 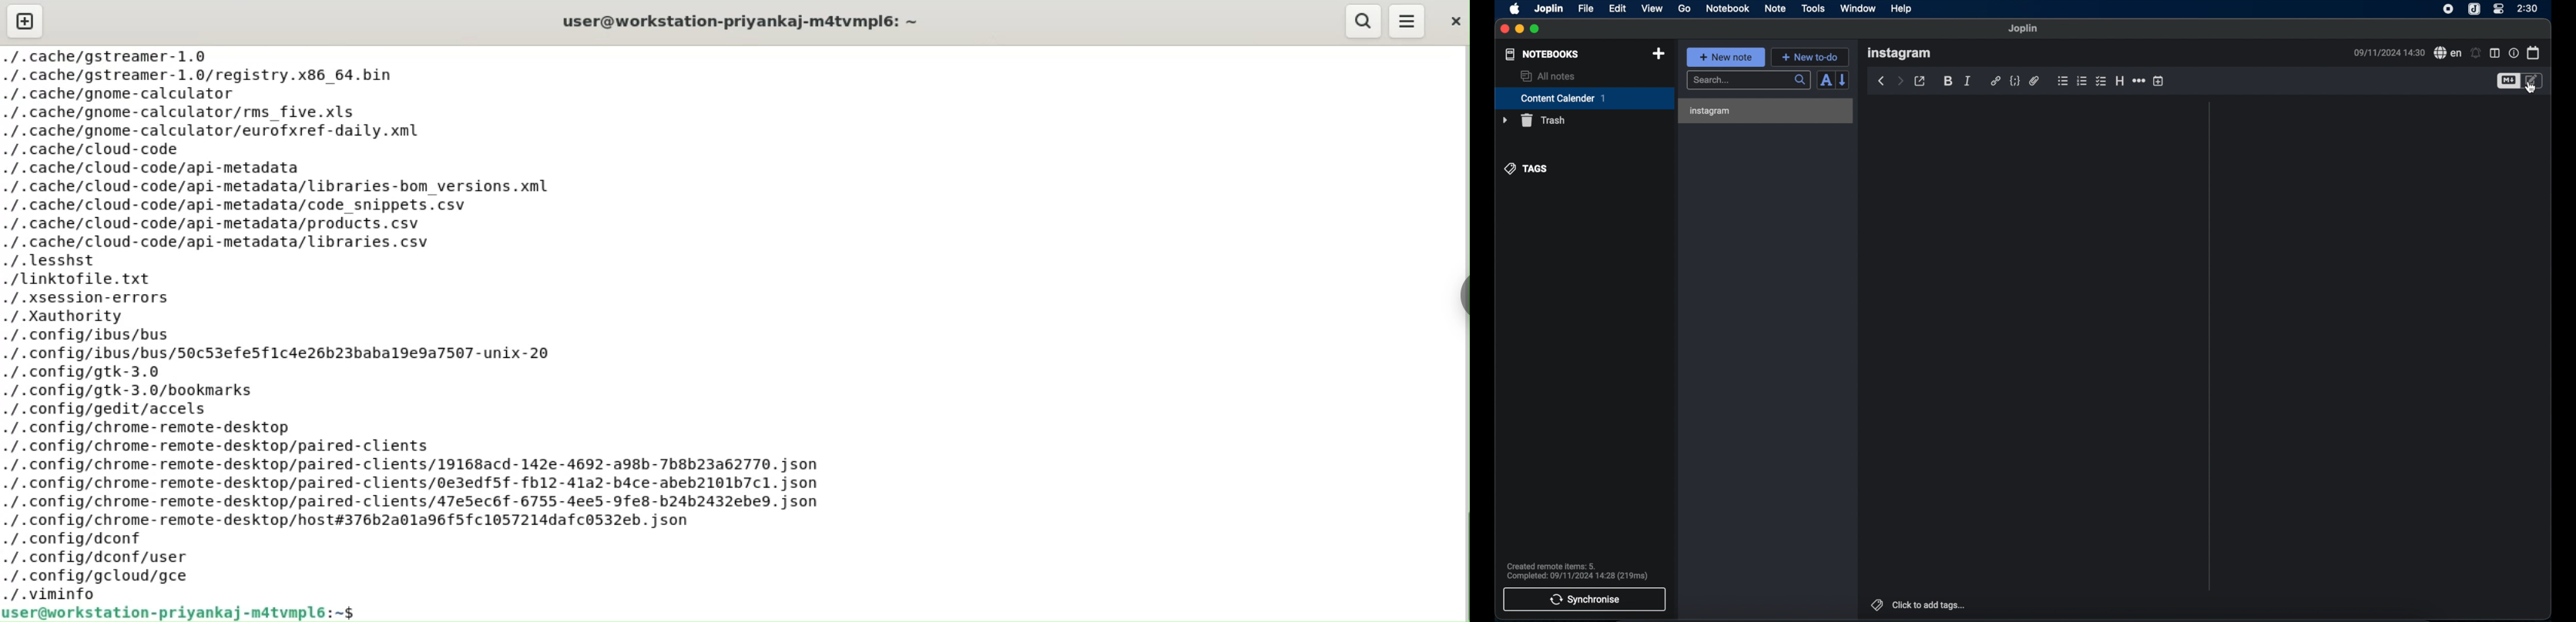 What do you see at coordinates (1968, 81) in the screenshot?
I see `italic` at bounding box center [1968, 81].